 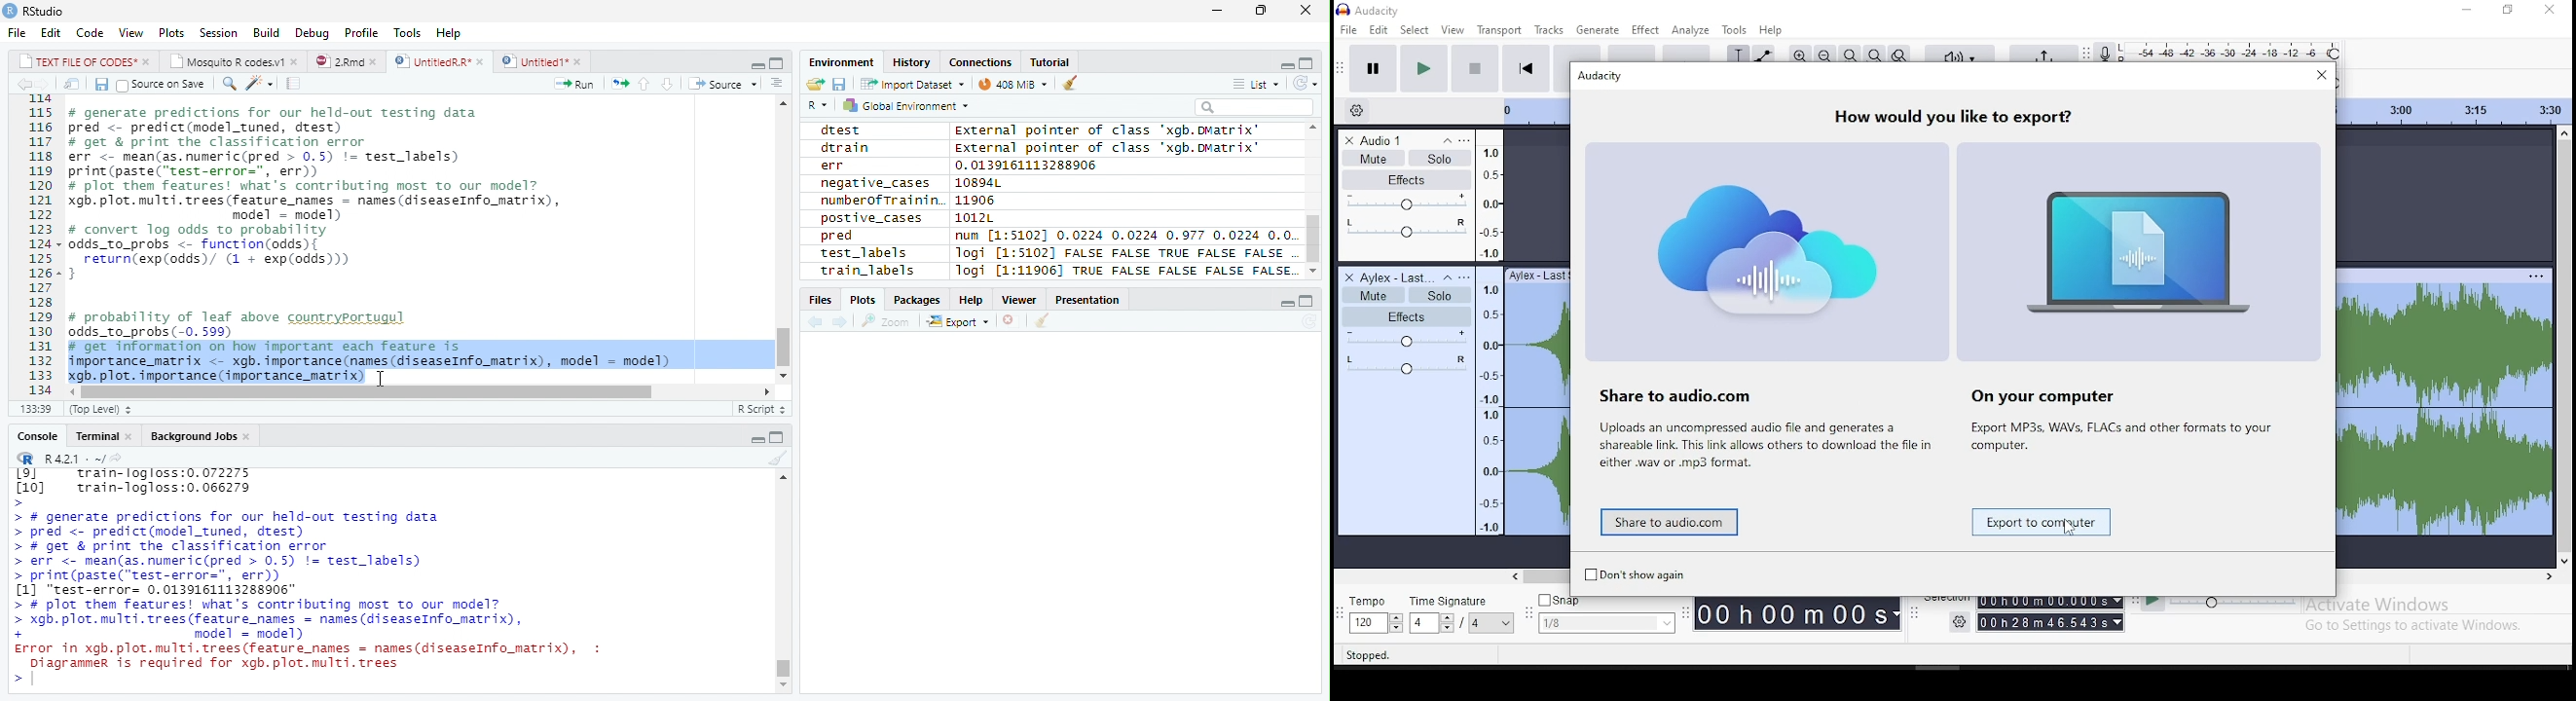 What do you see at coordinates (831, 166) in the screenshot?
I see `err` at bounding box center [831, 166].